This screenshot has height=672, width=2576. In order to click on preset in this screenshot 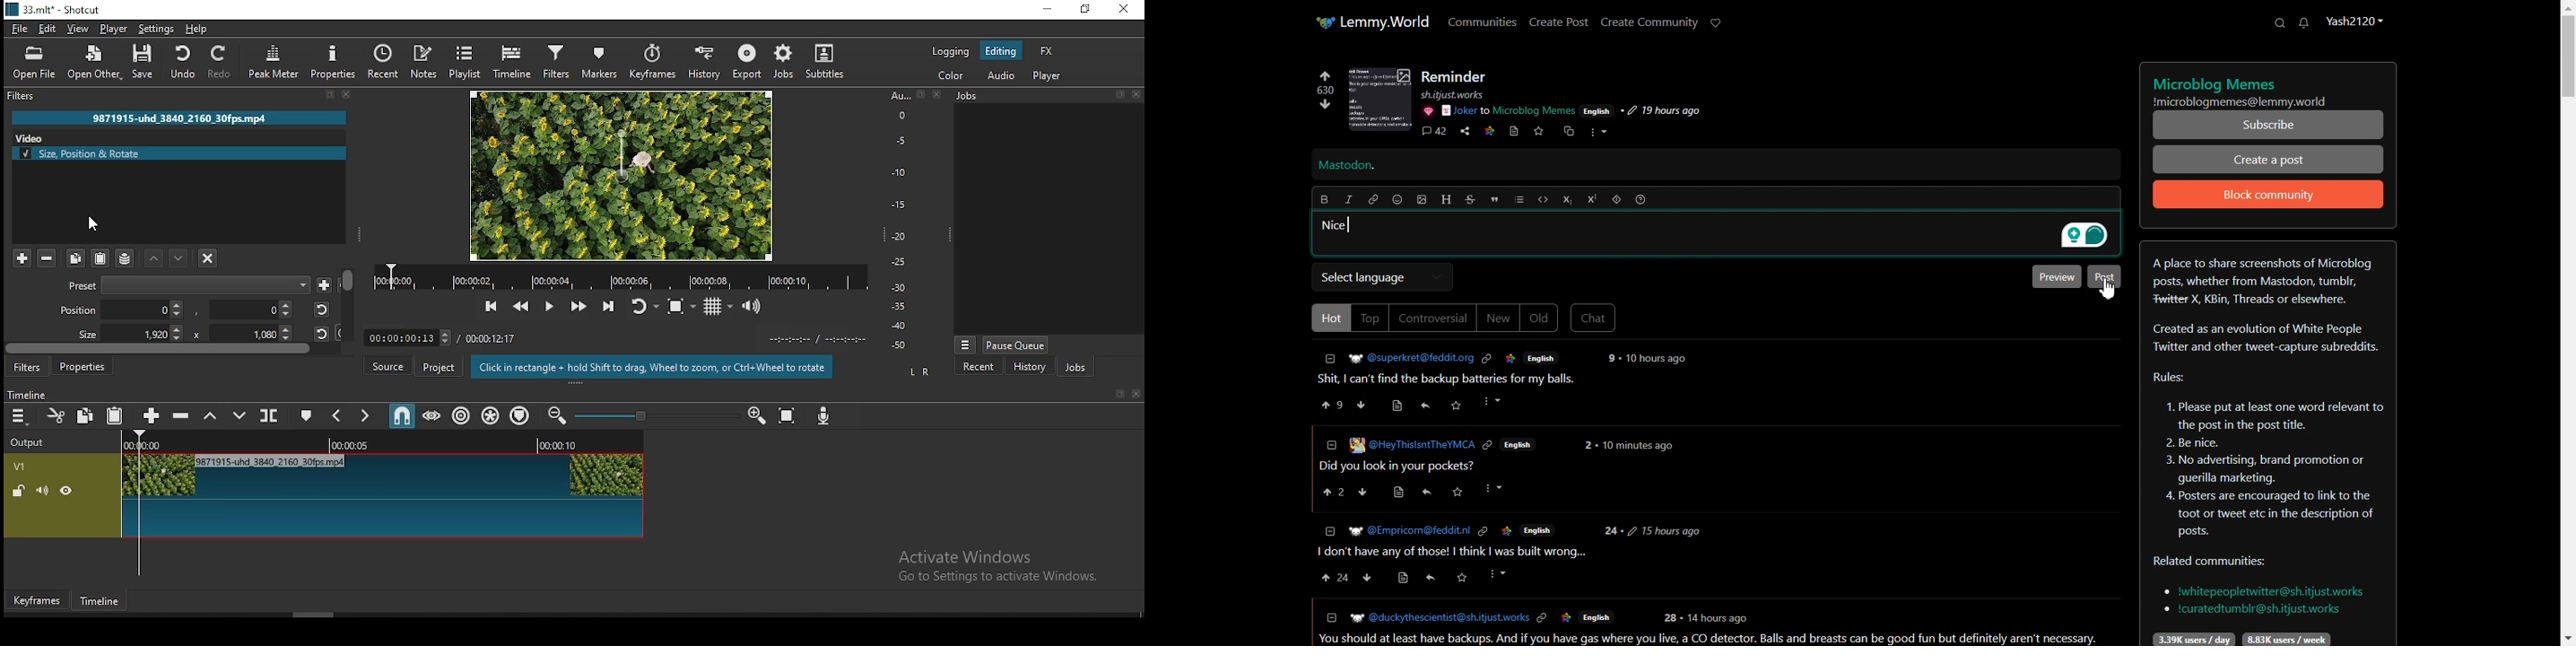, I will do `click(189, 284)`.